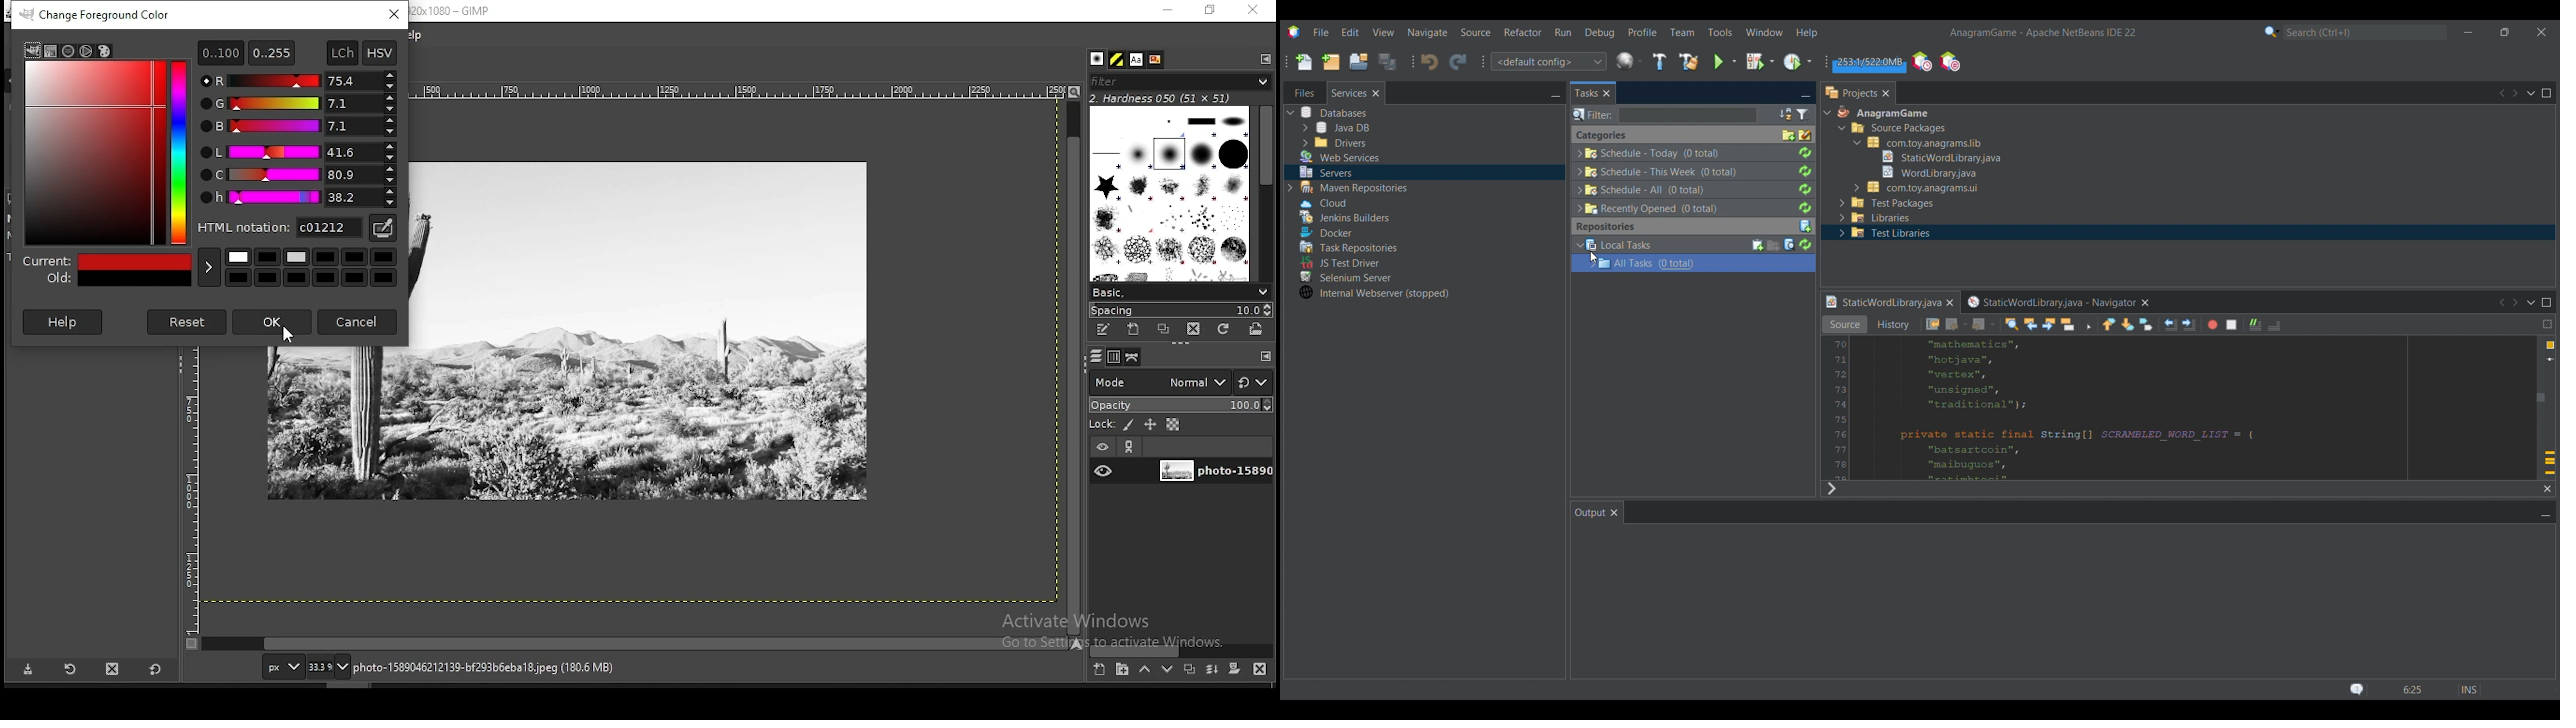 This screenshot has width=2576, height=728. Describe the element at coordinates (1150, 424) in the screenshot. I see `lock size and position` at that location.